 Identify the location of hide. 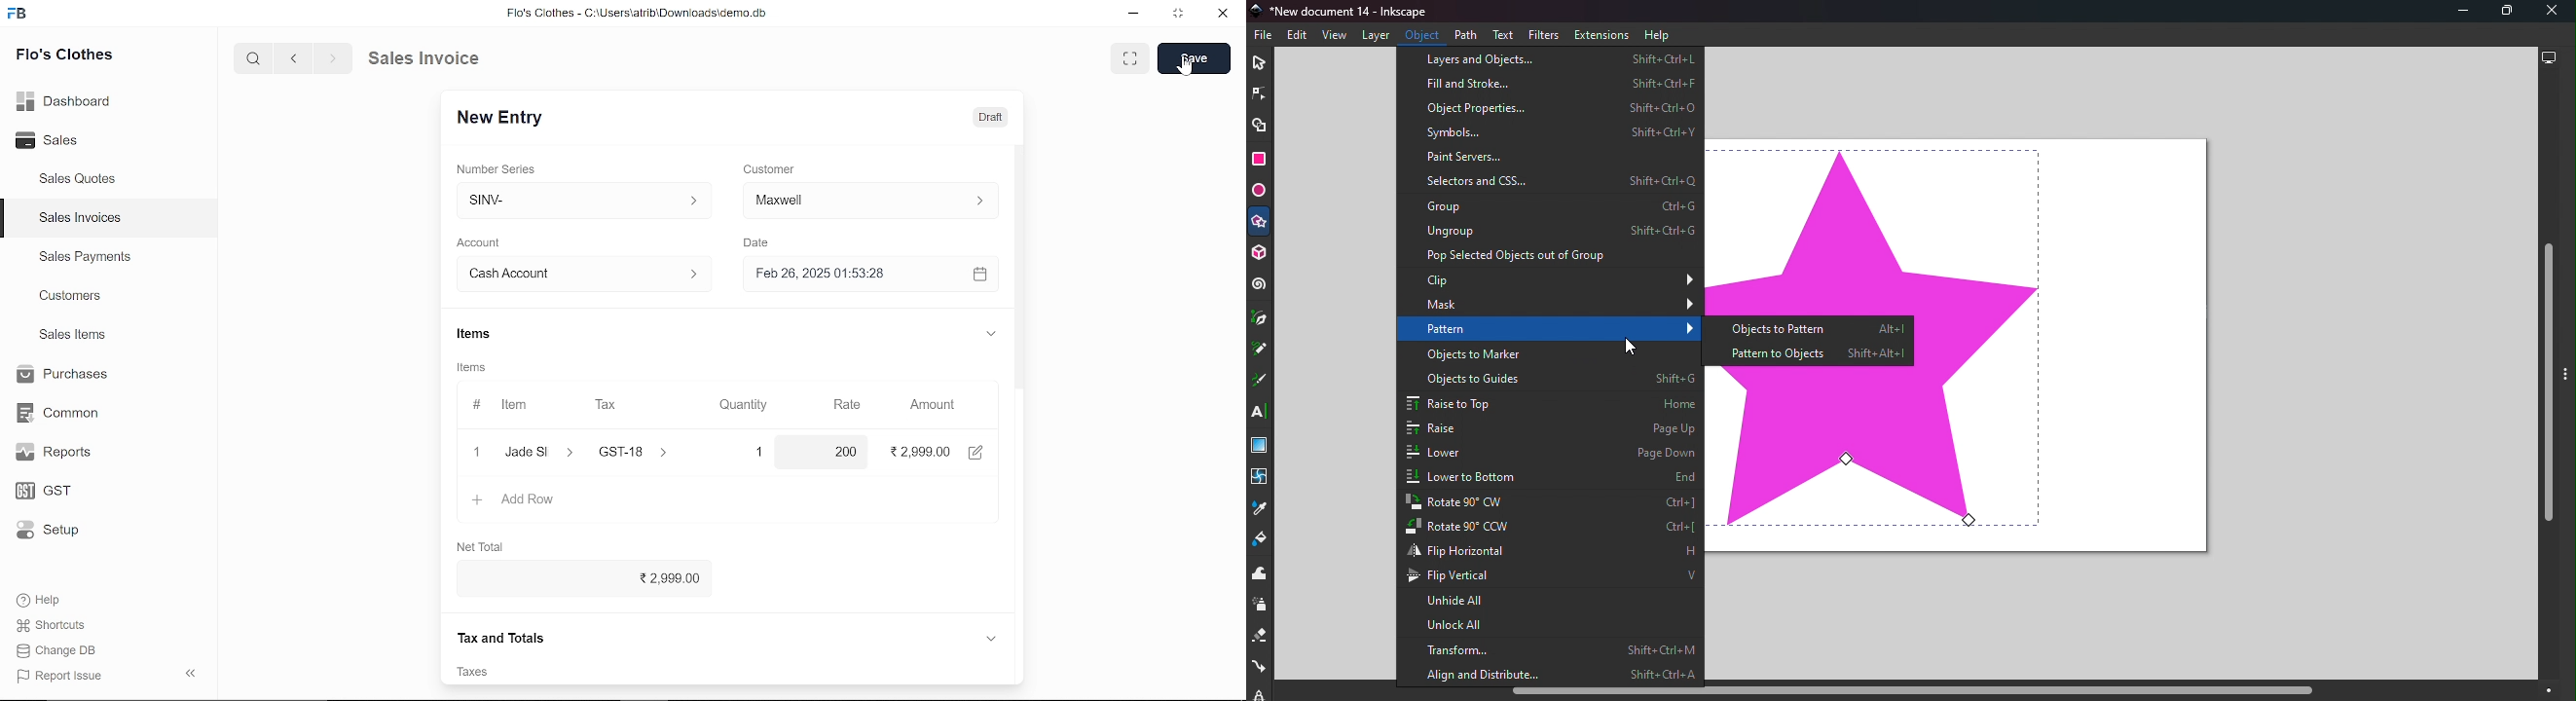
(192, 671).